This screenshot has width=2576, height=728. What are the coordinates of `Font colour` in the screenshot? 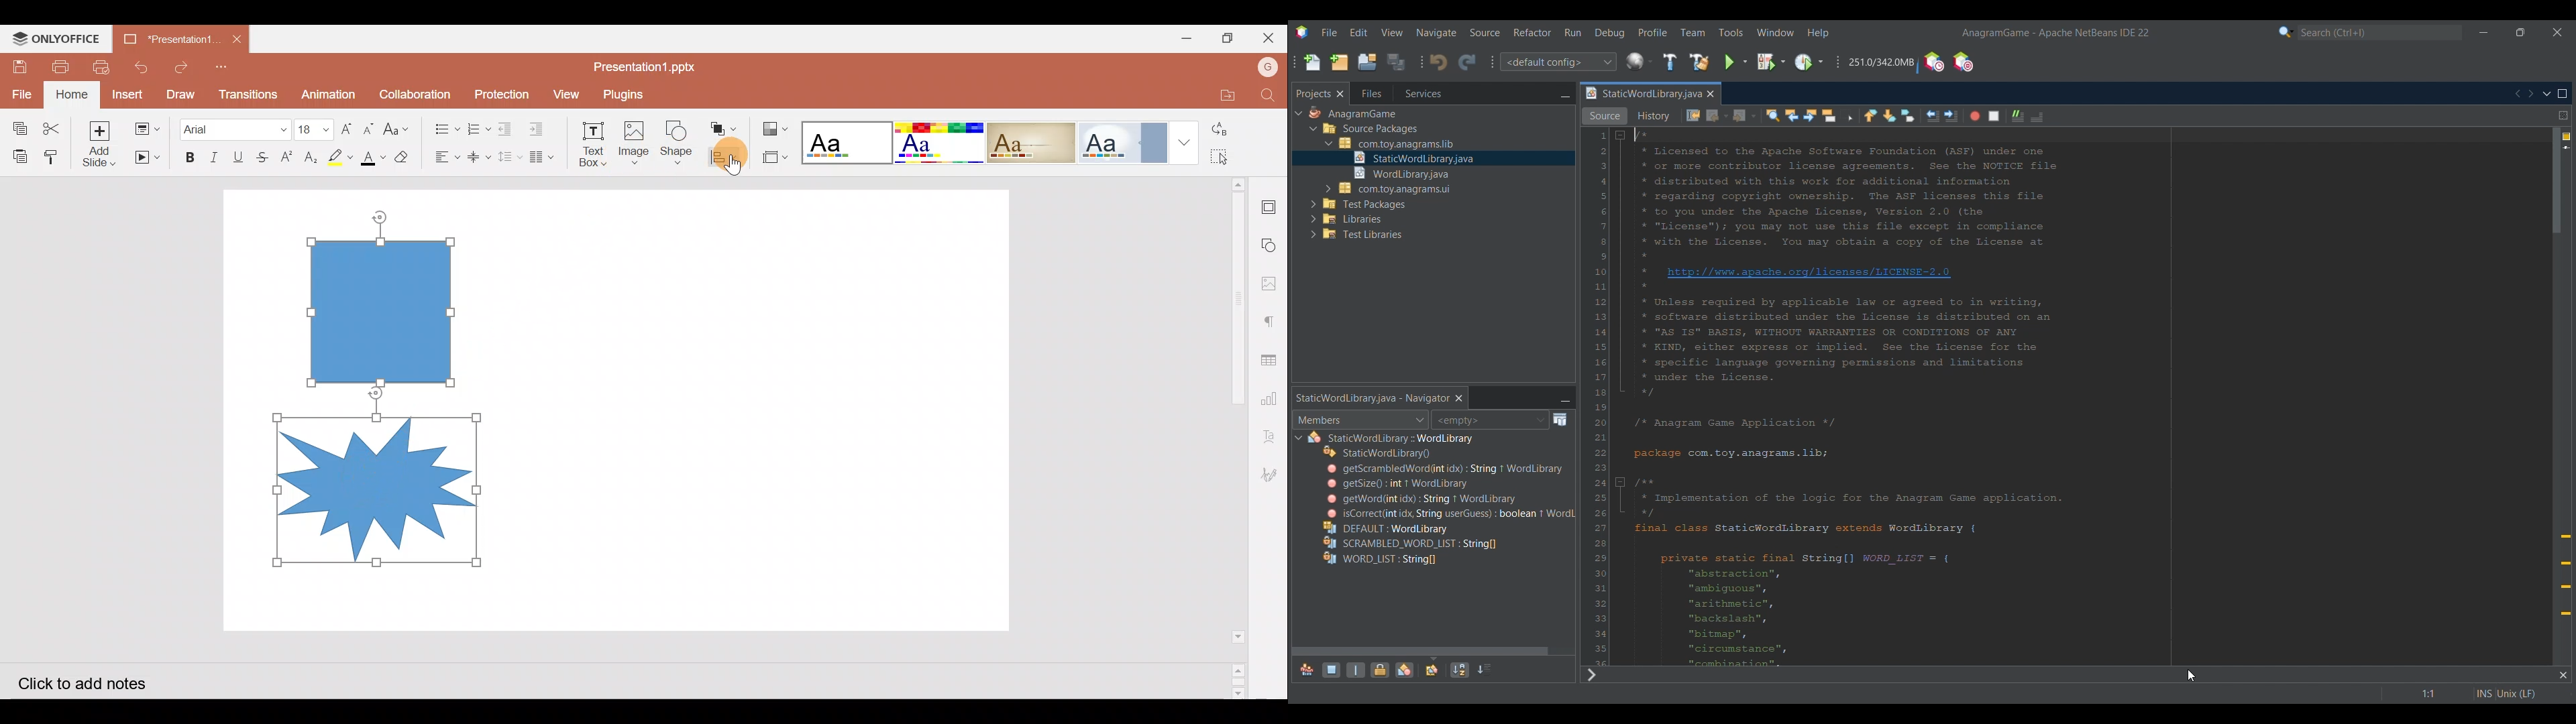 It's located at (372, 158).